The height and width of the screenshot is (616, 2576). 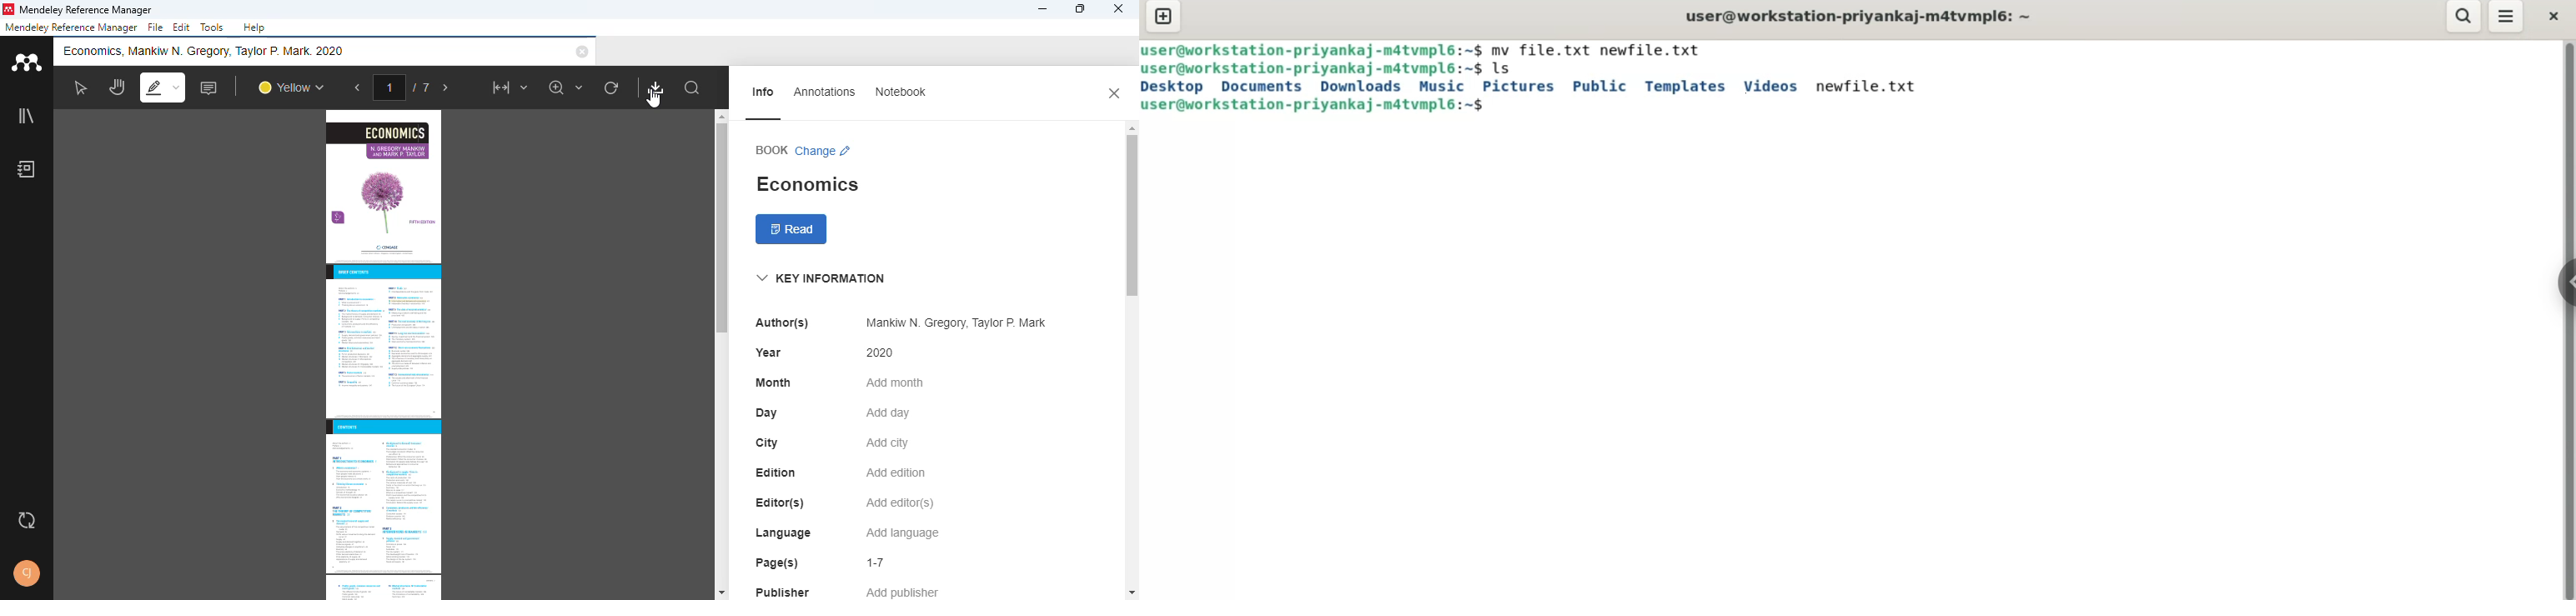 I want to click on edit, so click(x=183, y=28).